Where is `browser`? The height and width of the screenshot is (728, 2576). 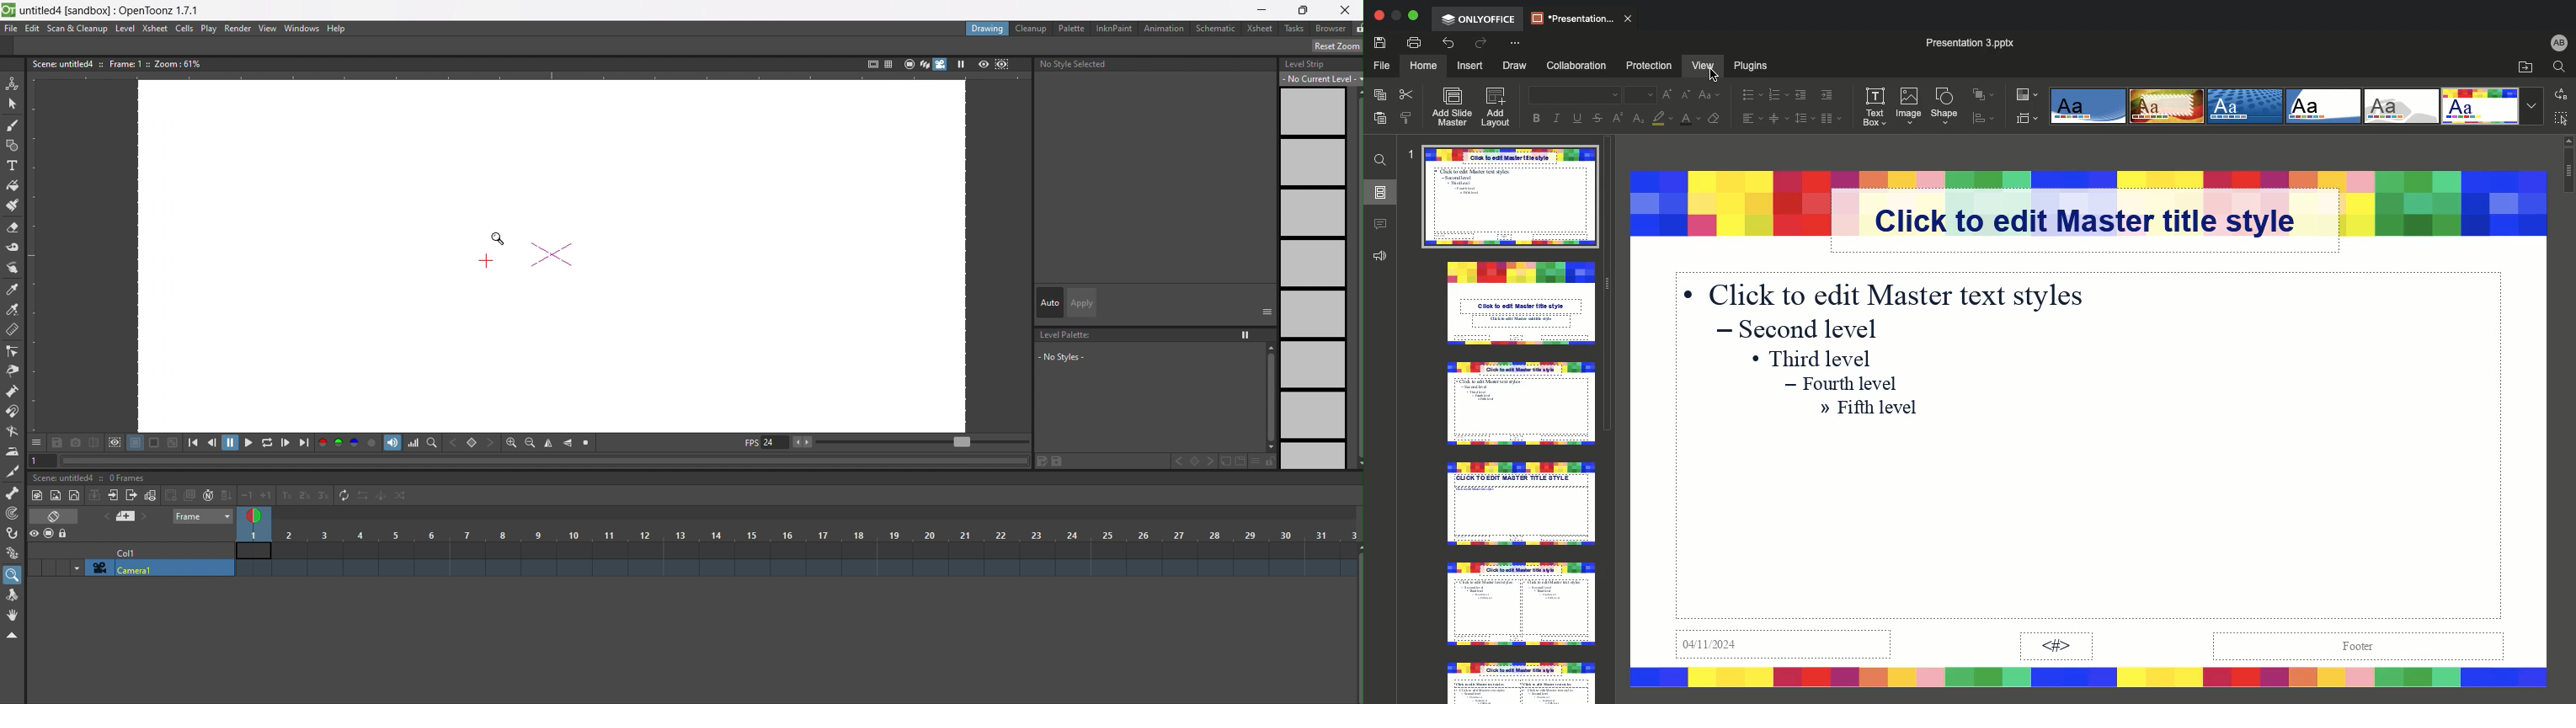
browser is located at coordinates (1332, 30).